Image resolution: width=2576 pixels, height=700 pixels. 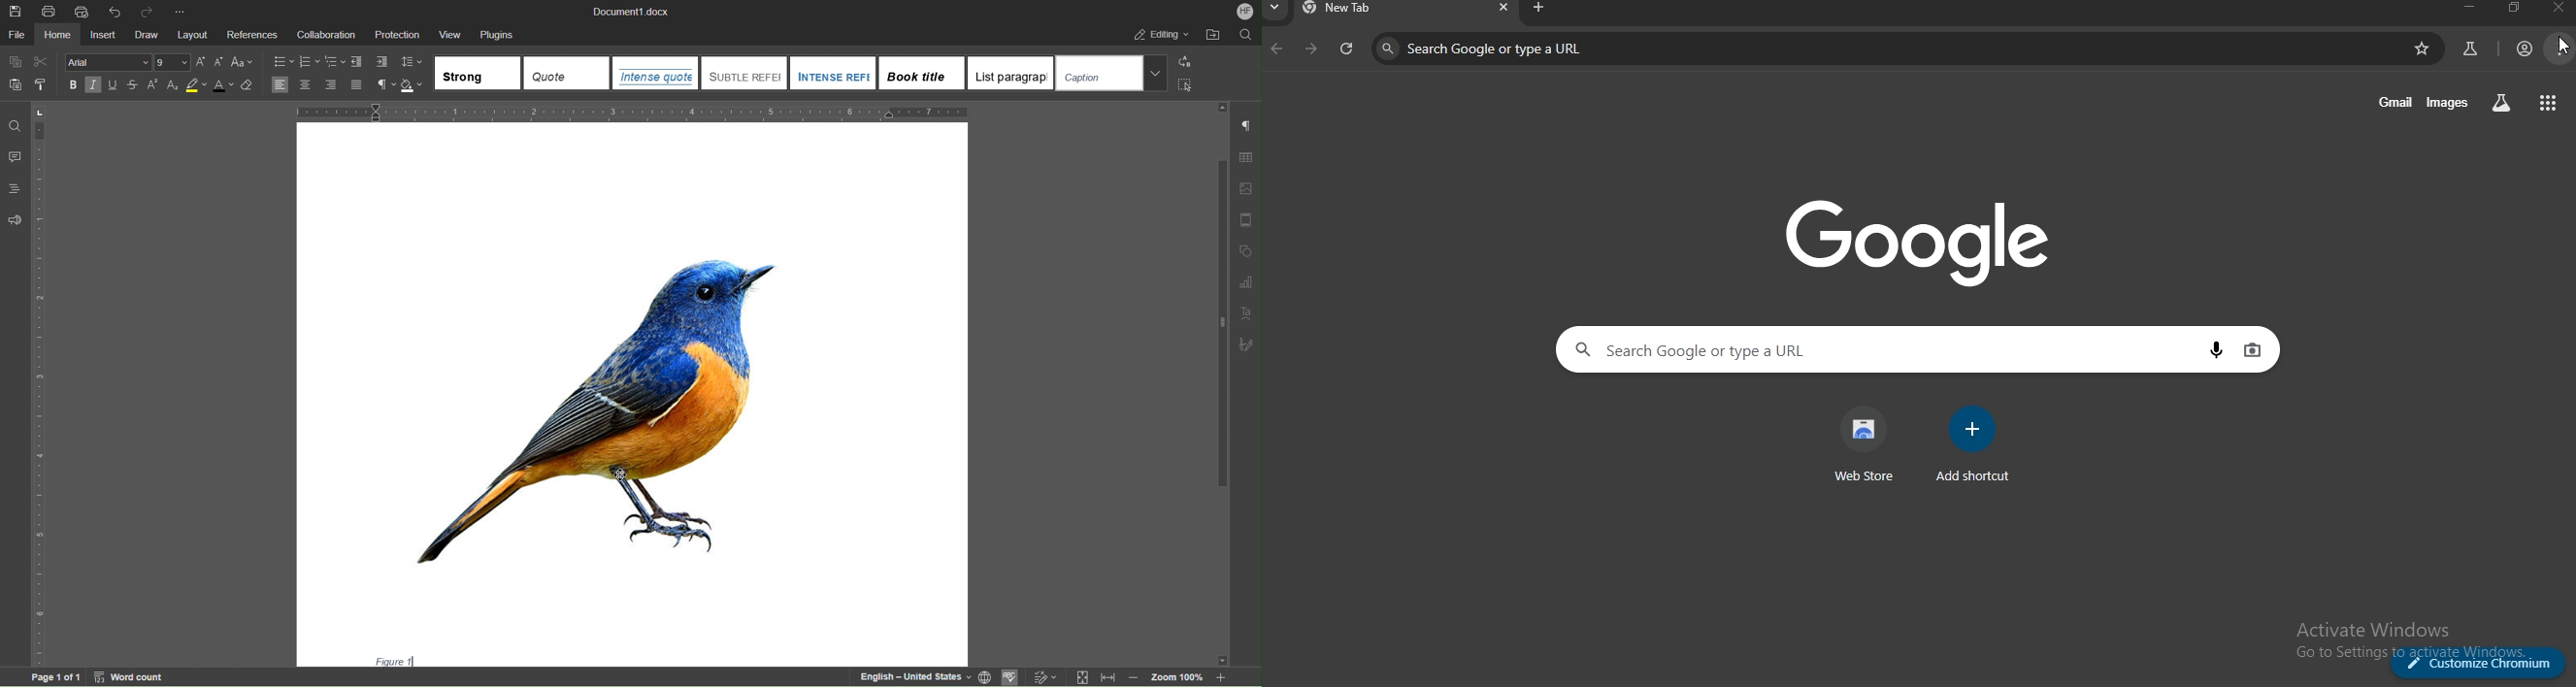 What do you see at coordinates (567, 73) in the screenshot?
I see `No spacing ` at bounding box center [567, 73].